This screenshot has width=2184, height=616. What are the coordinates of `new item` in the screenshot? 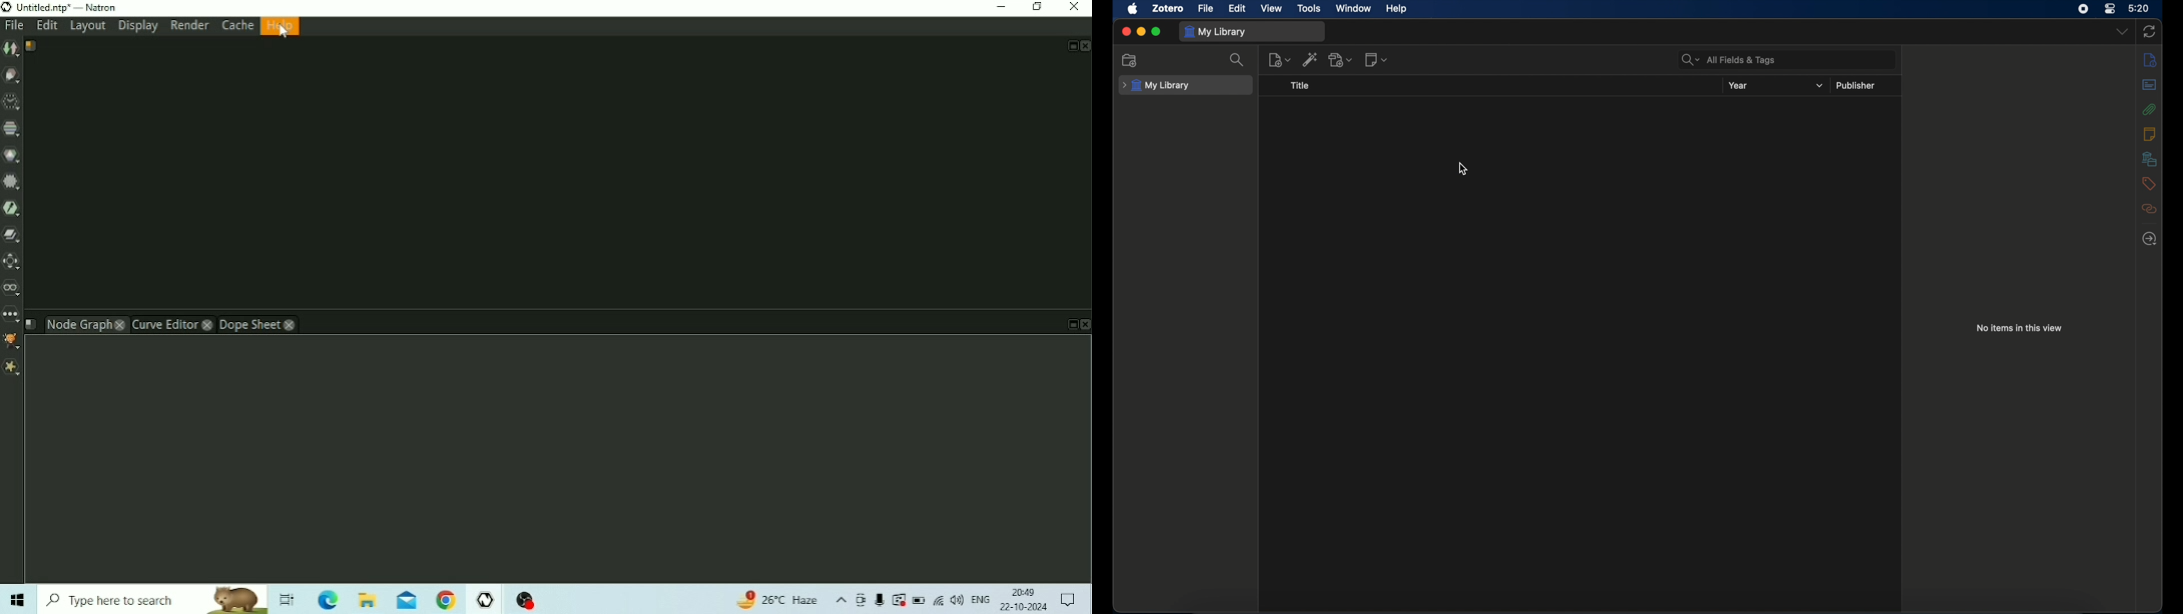 It's located at (1280, 59).